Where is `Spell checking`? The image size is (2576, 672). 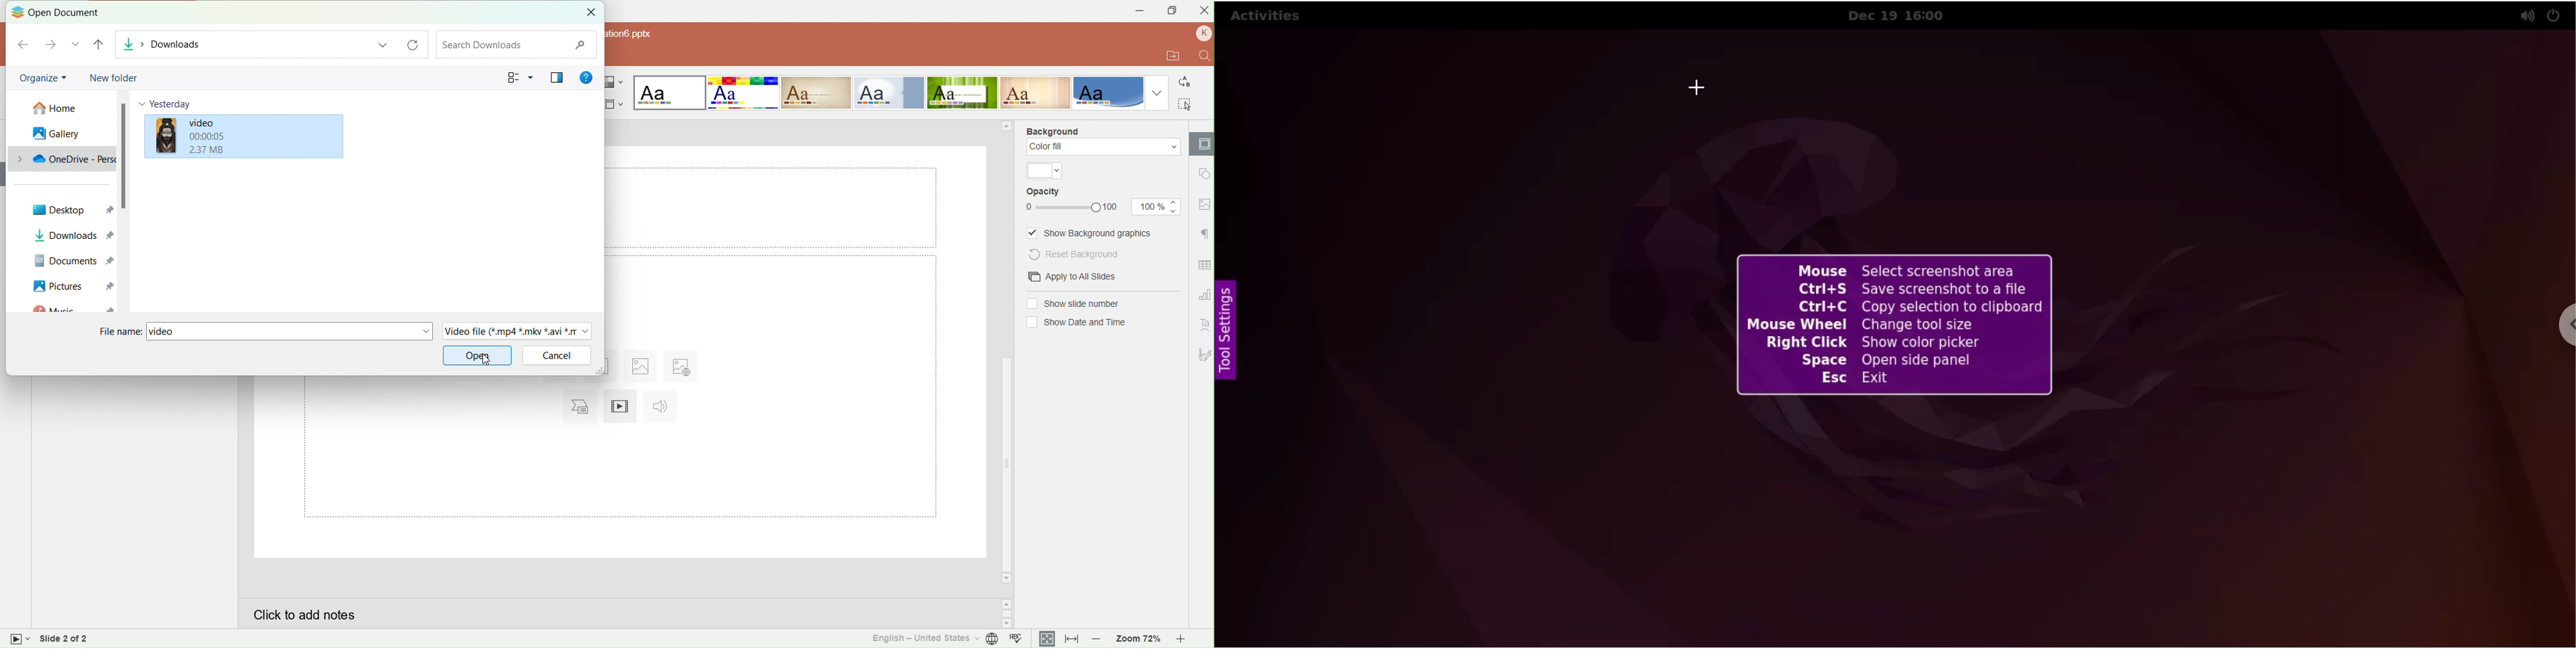
Spell checking is located at coordinates (1018, 638).